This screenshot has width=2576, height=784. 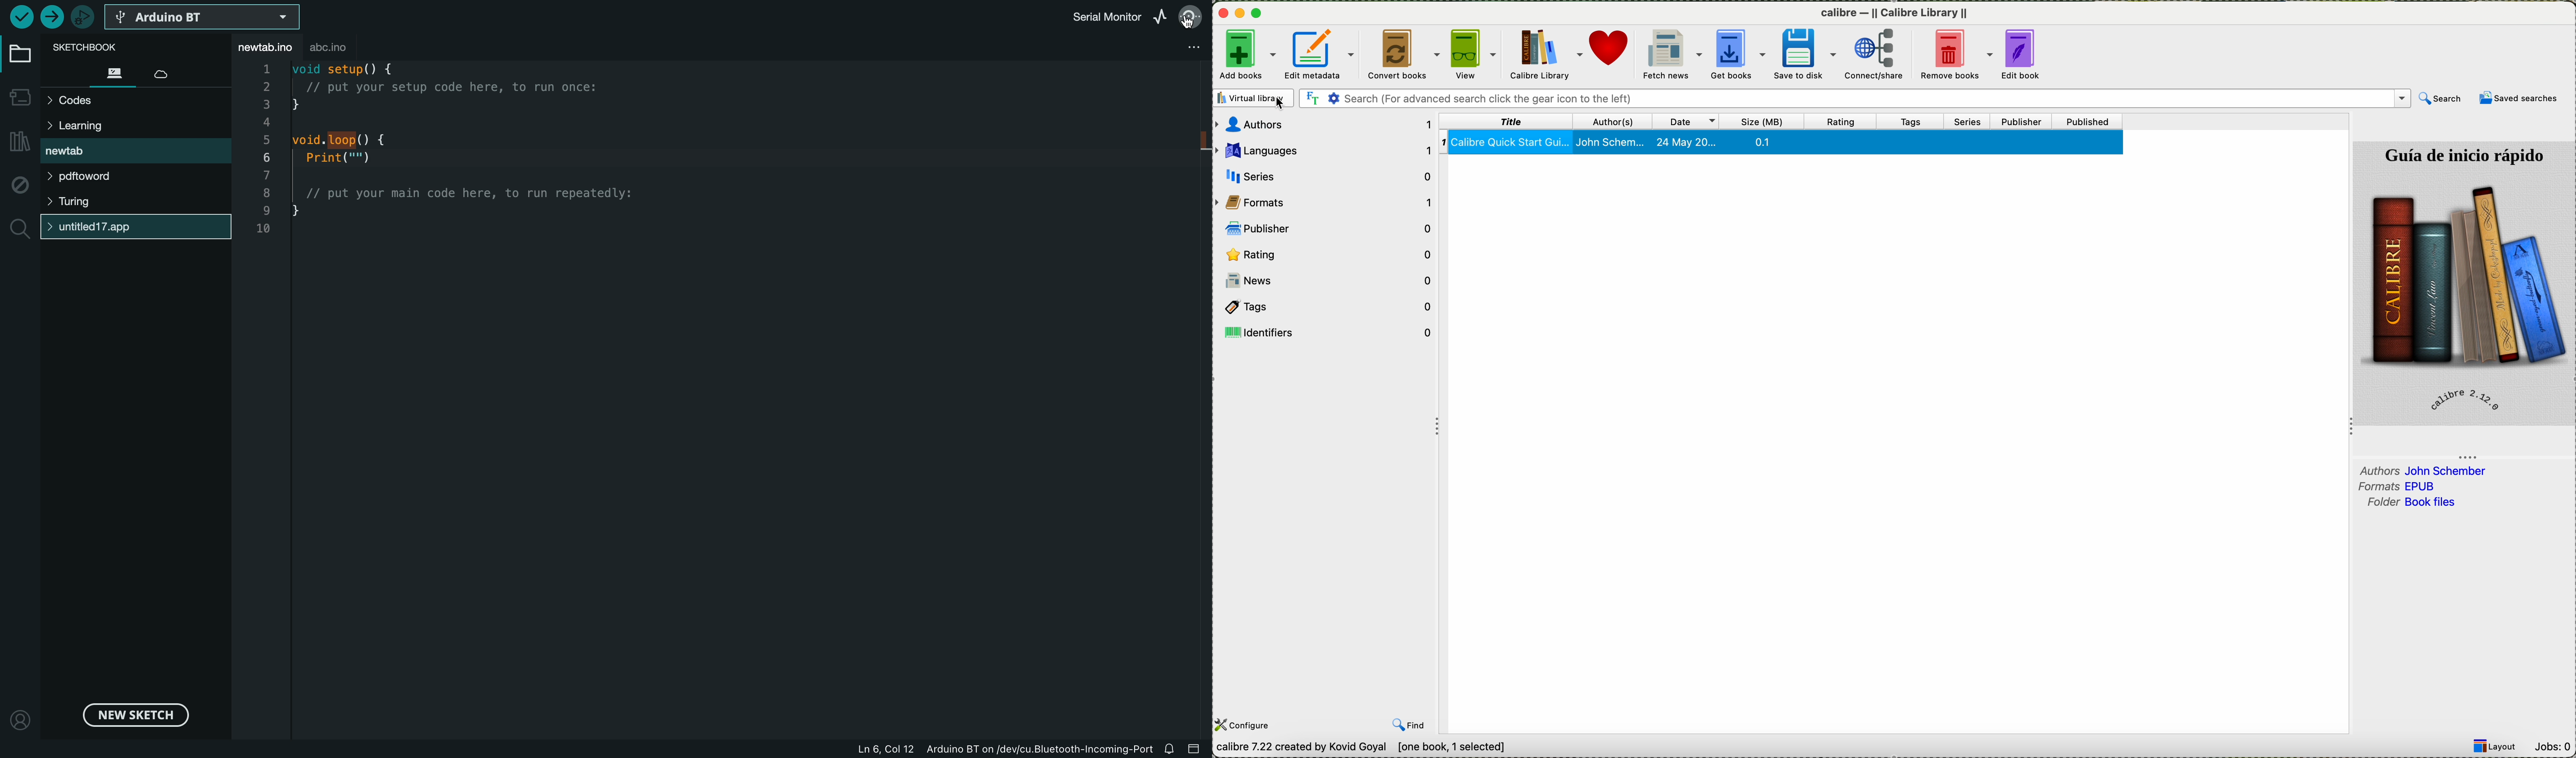 I want to click on fletch news, so click(x=1670, y=54).